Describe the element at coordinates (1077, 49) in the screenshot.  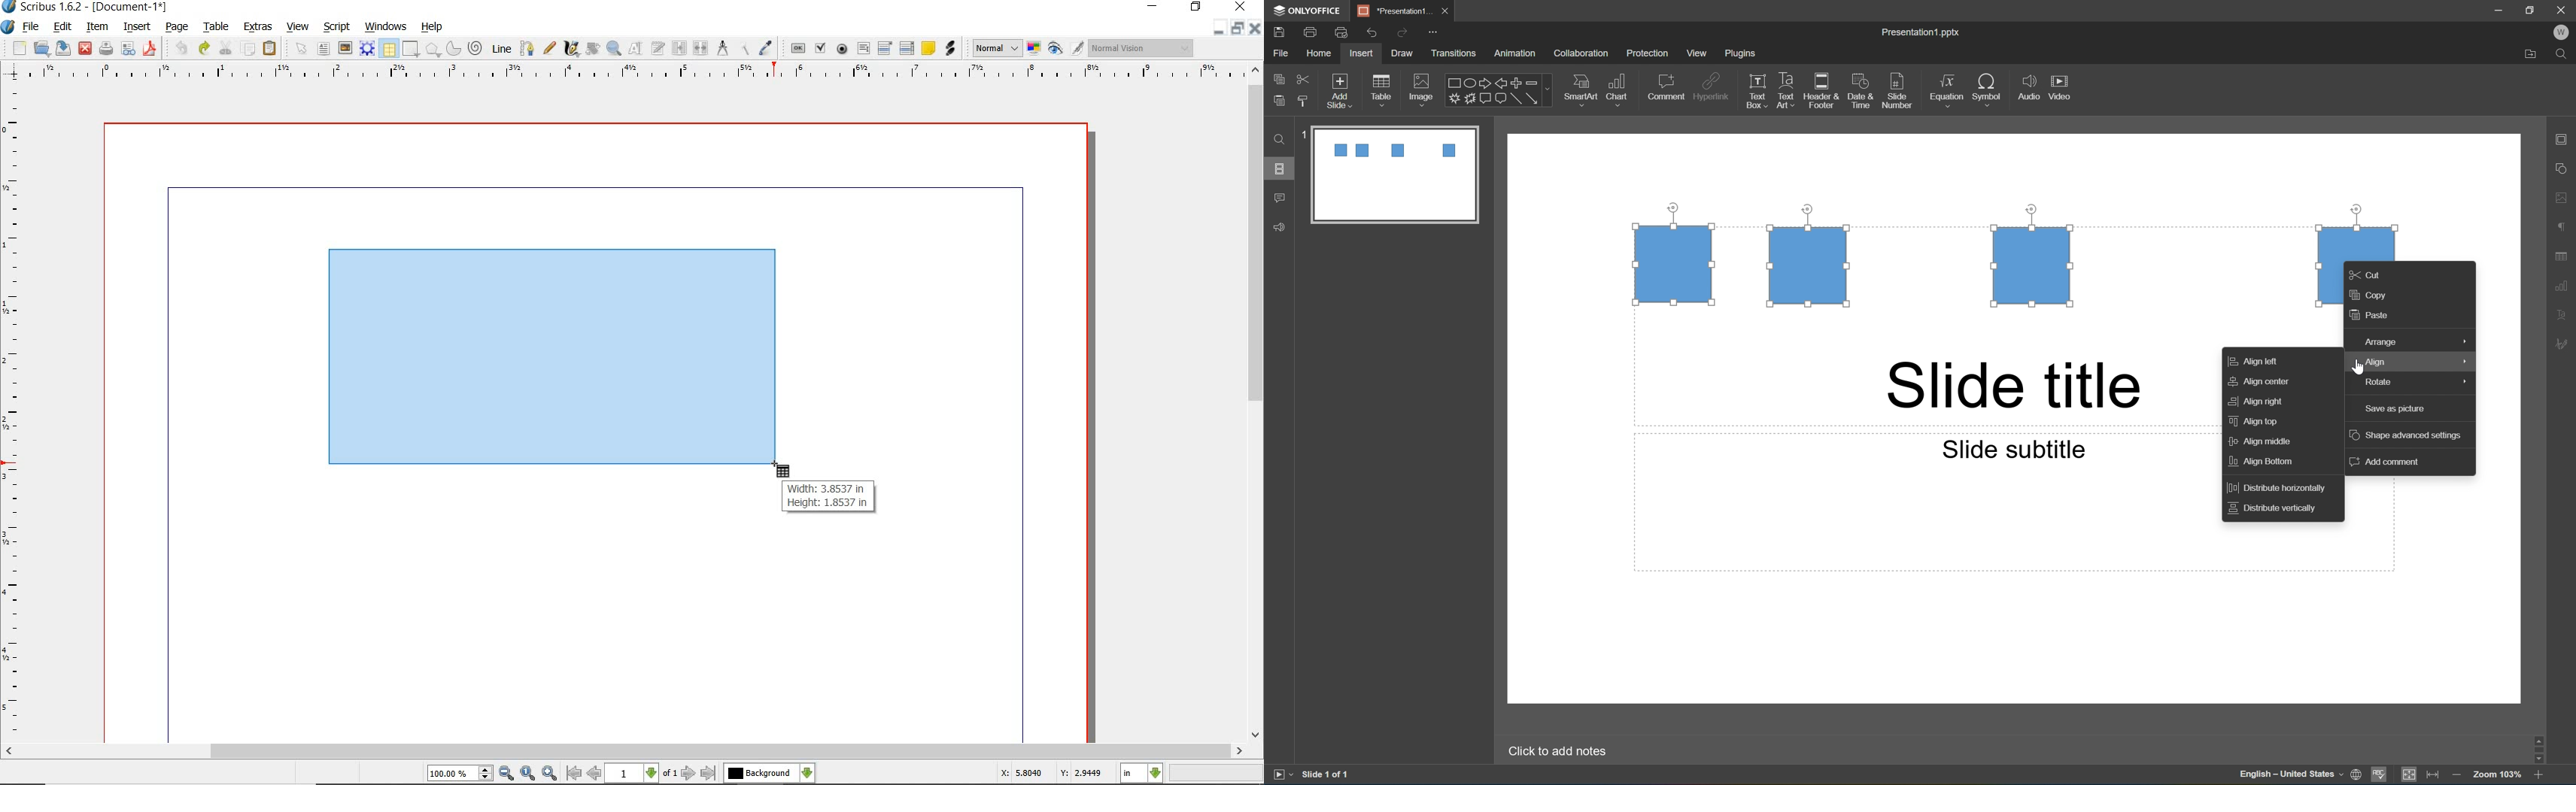
I see `edit in preview mode` at that location.